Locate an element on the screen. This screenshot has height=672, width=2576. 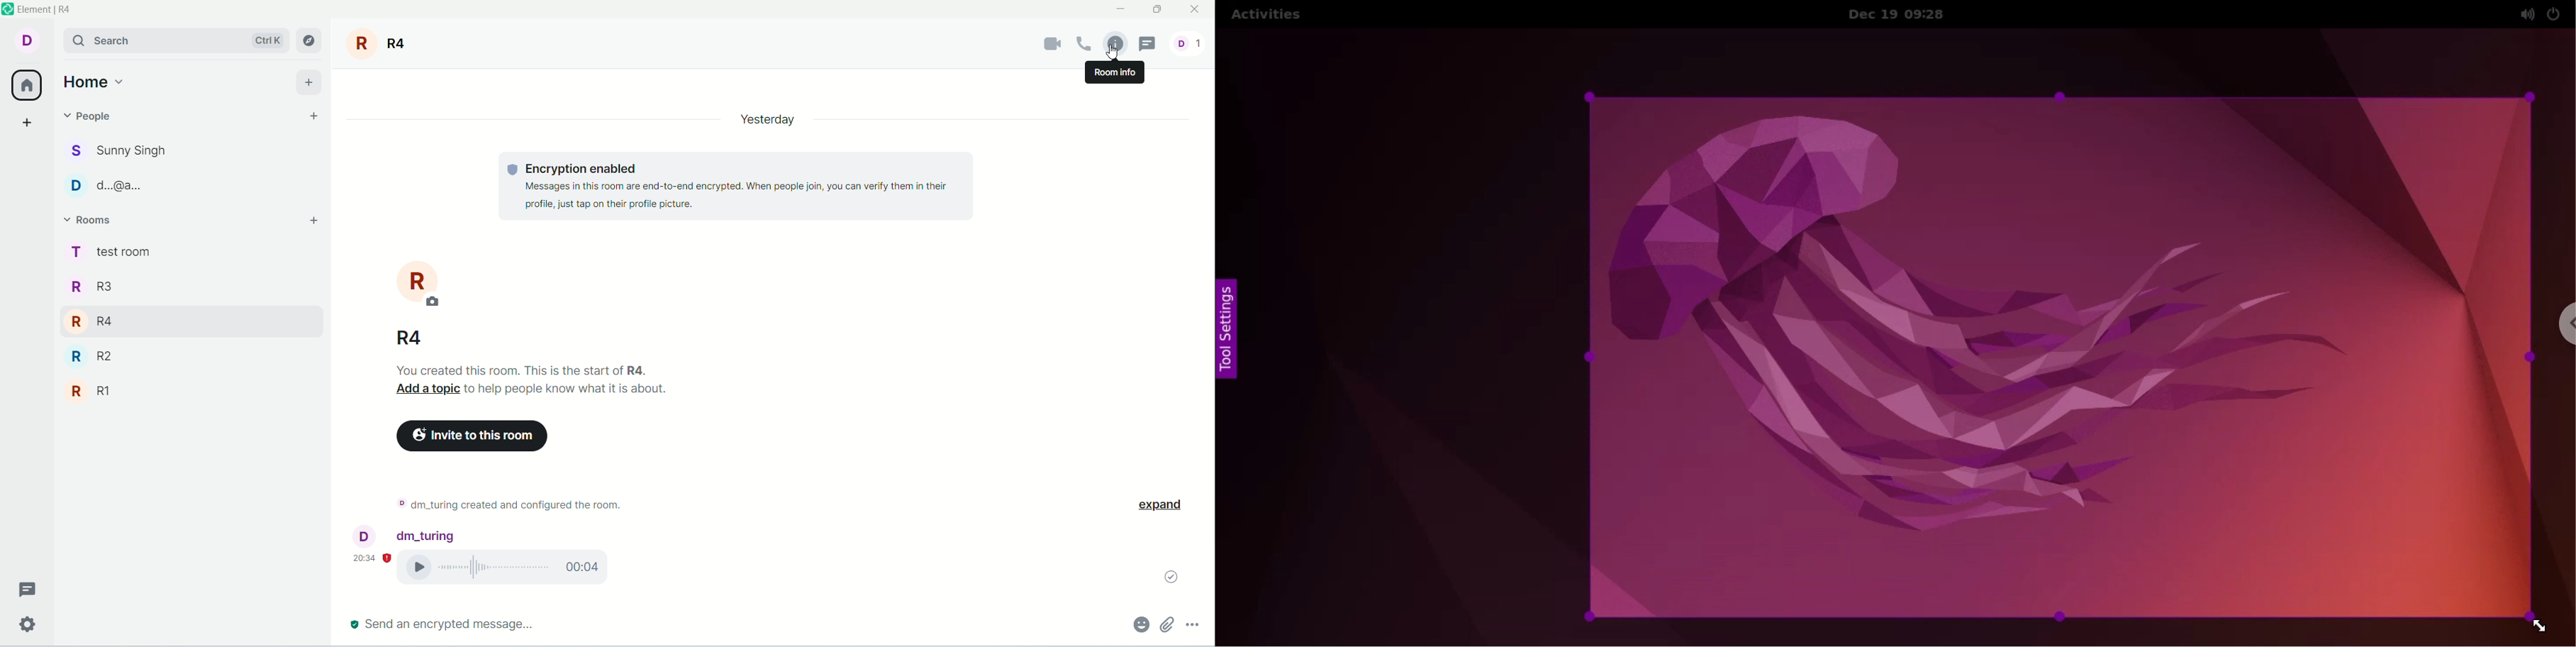
text is located at coordinates (507, 507).